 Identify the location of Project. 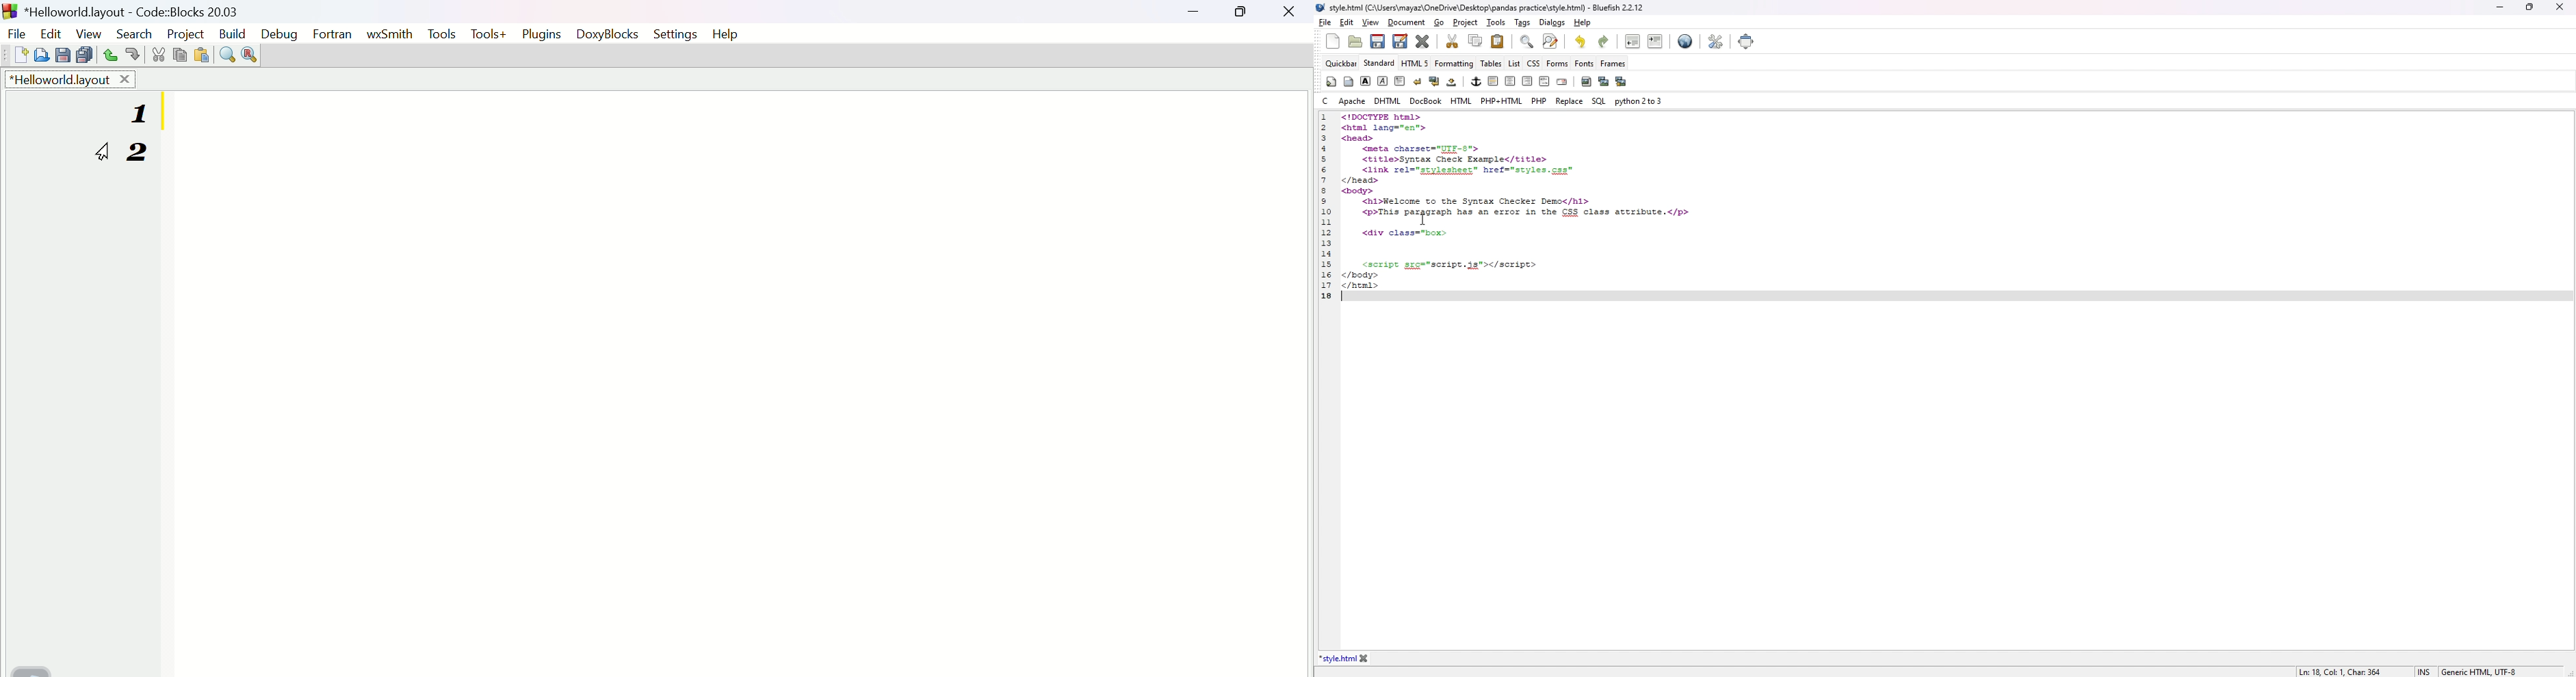
(184, 31).